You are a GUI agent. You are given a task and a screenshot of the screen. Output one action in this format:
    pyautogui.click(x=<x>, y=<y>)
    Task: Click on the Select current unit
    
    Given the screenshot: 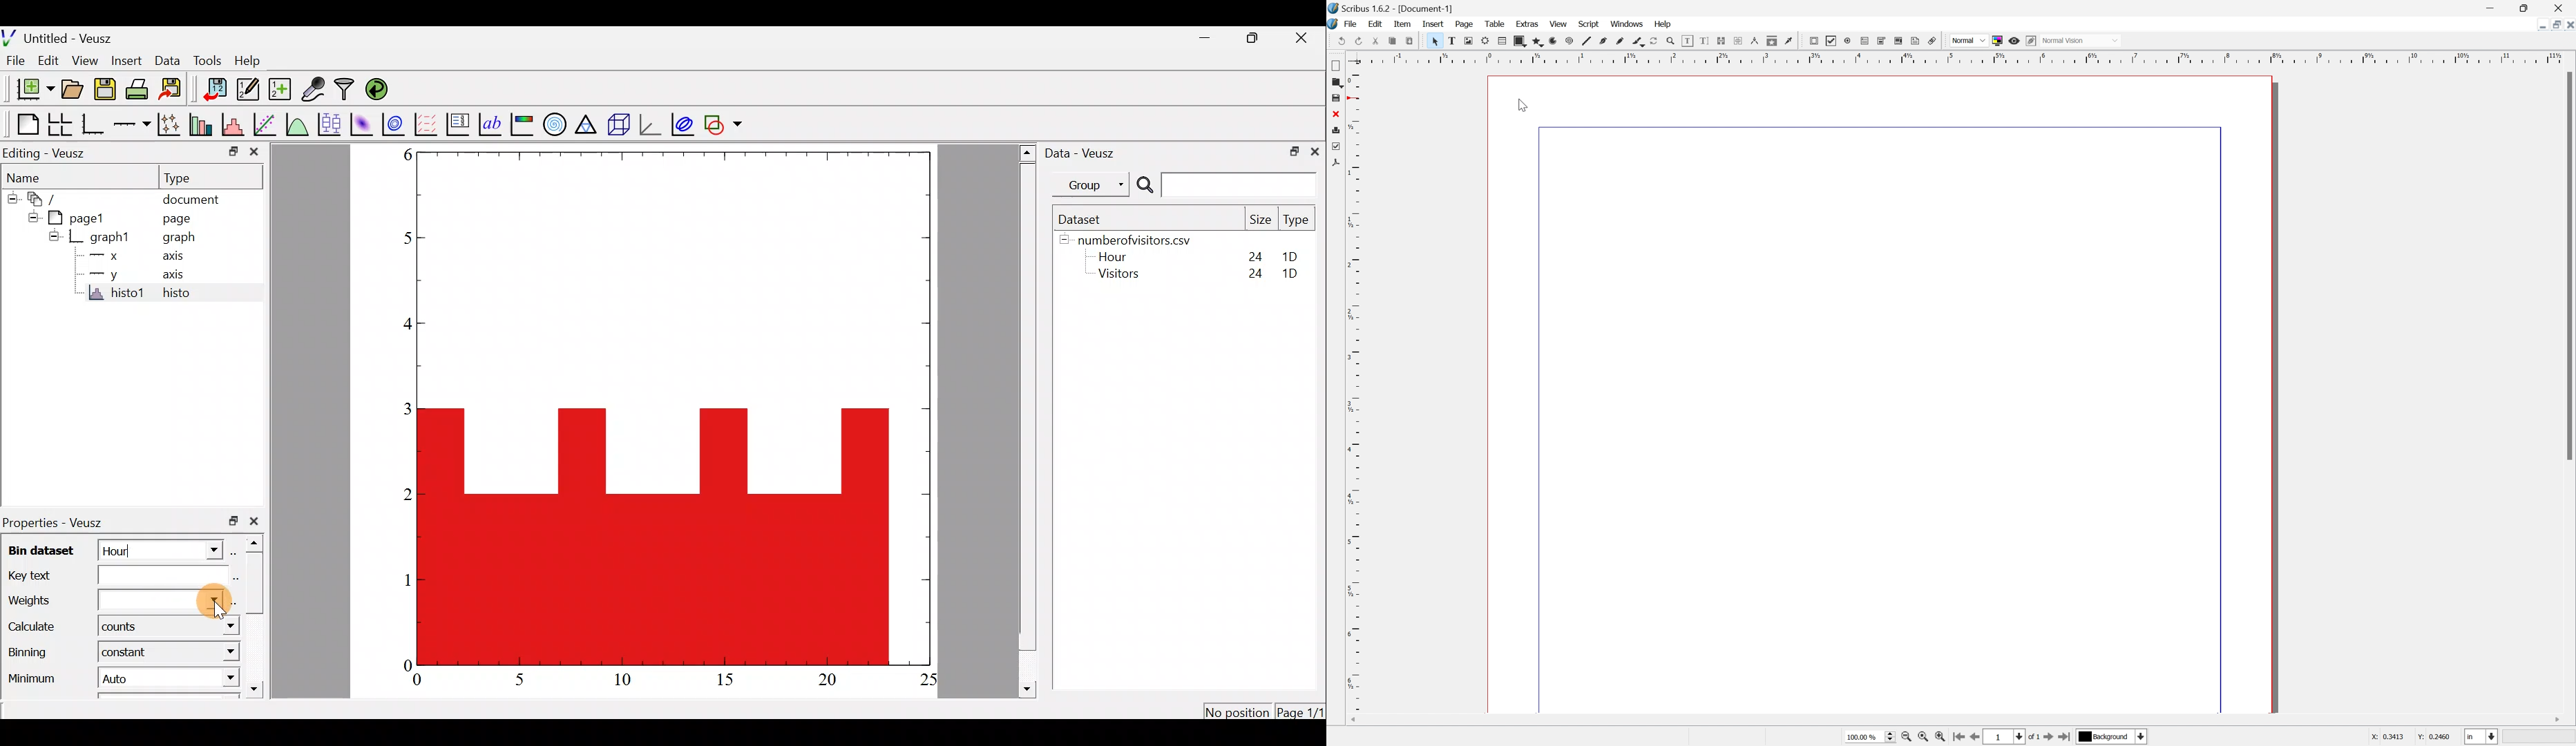 What is the action you would take?
    pyautogui.click(x=2480, y=736)
    